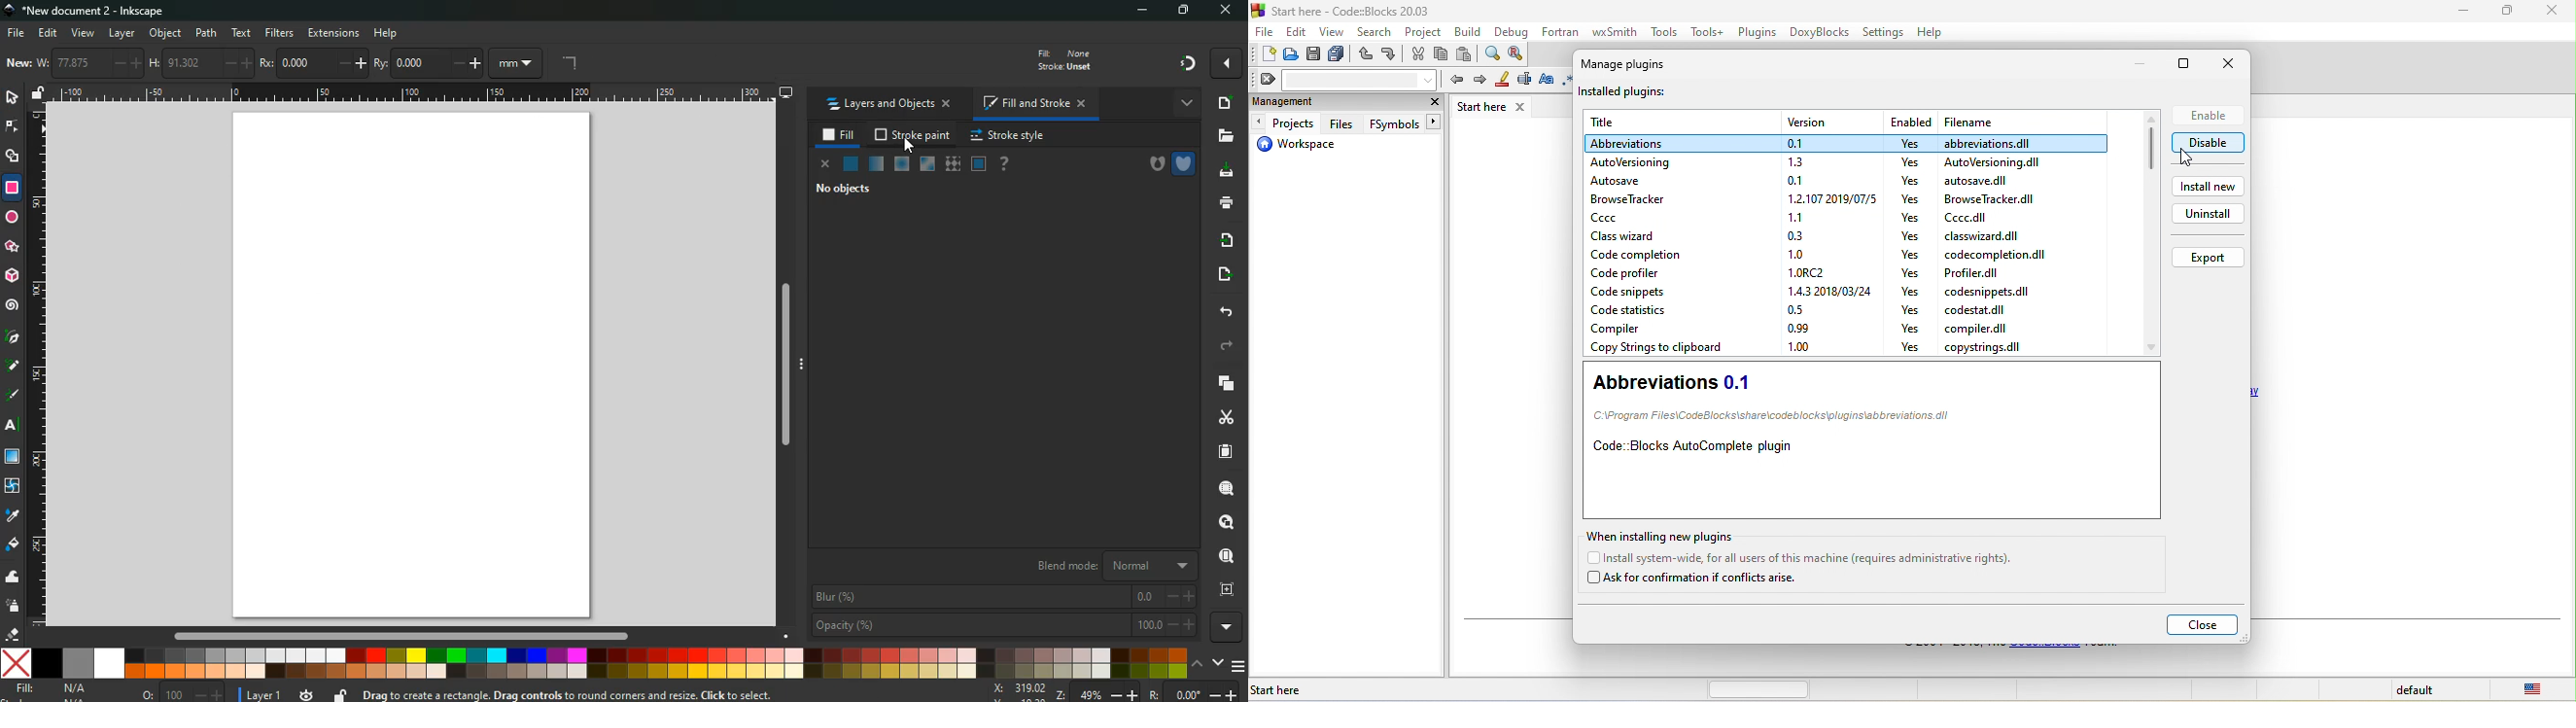  What do you see at coordinates (200, 63) in the screenshot?
I see `h` at bounding box center [200, 63].